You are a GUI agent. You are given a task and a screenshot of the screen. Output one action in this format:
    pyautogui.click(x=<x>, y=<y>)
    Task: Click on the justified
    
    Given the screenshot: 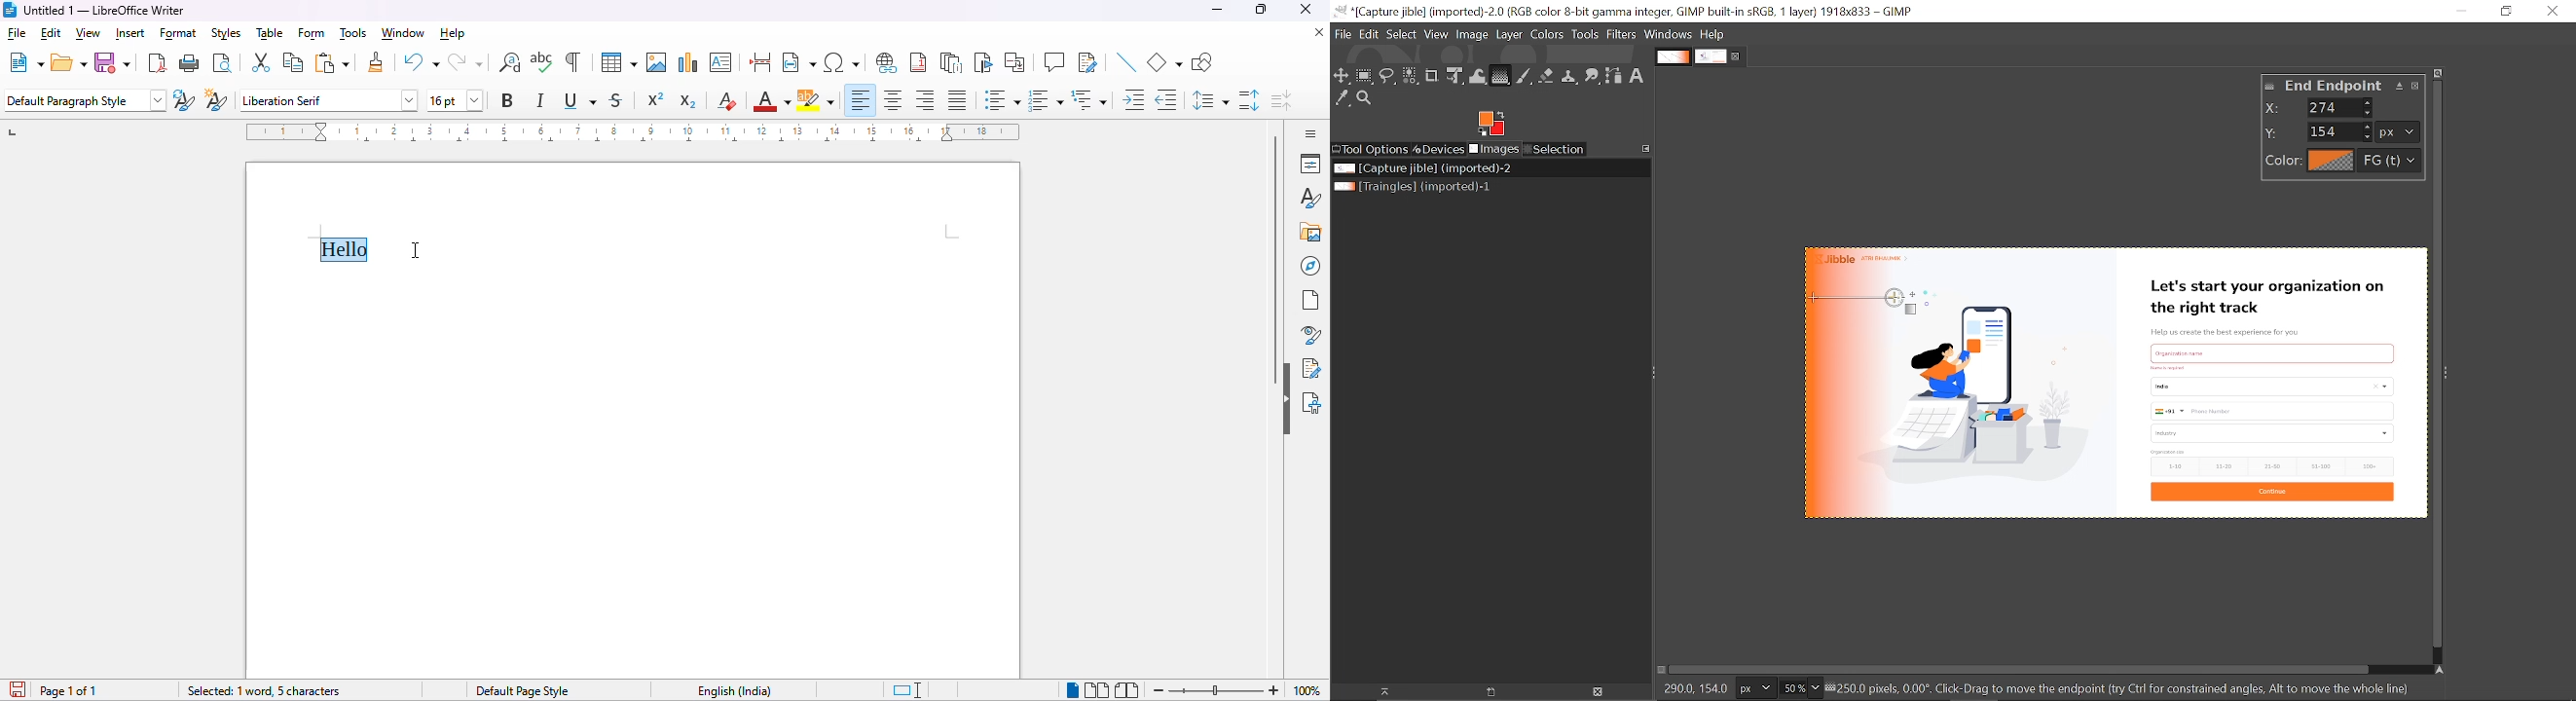 What is the action you would take?
    pyautogui.click(x=958, y=100)
    